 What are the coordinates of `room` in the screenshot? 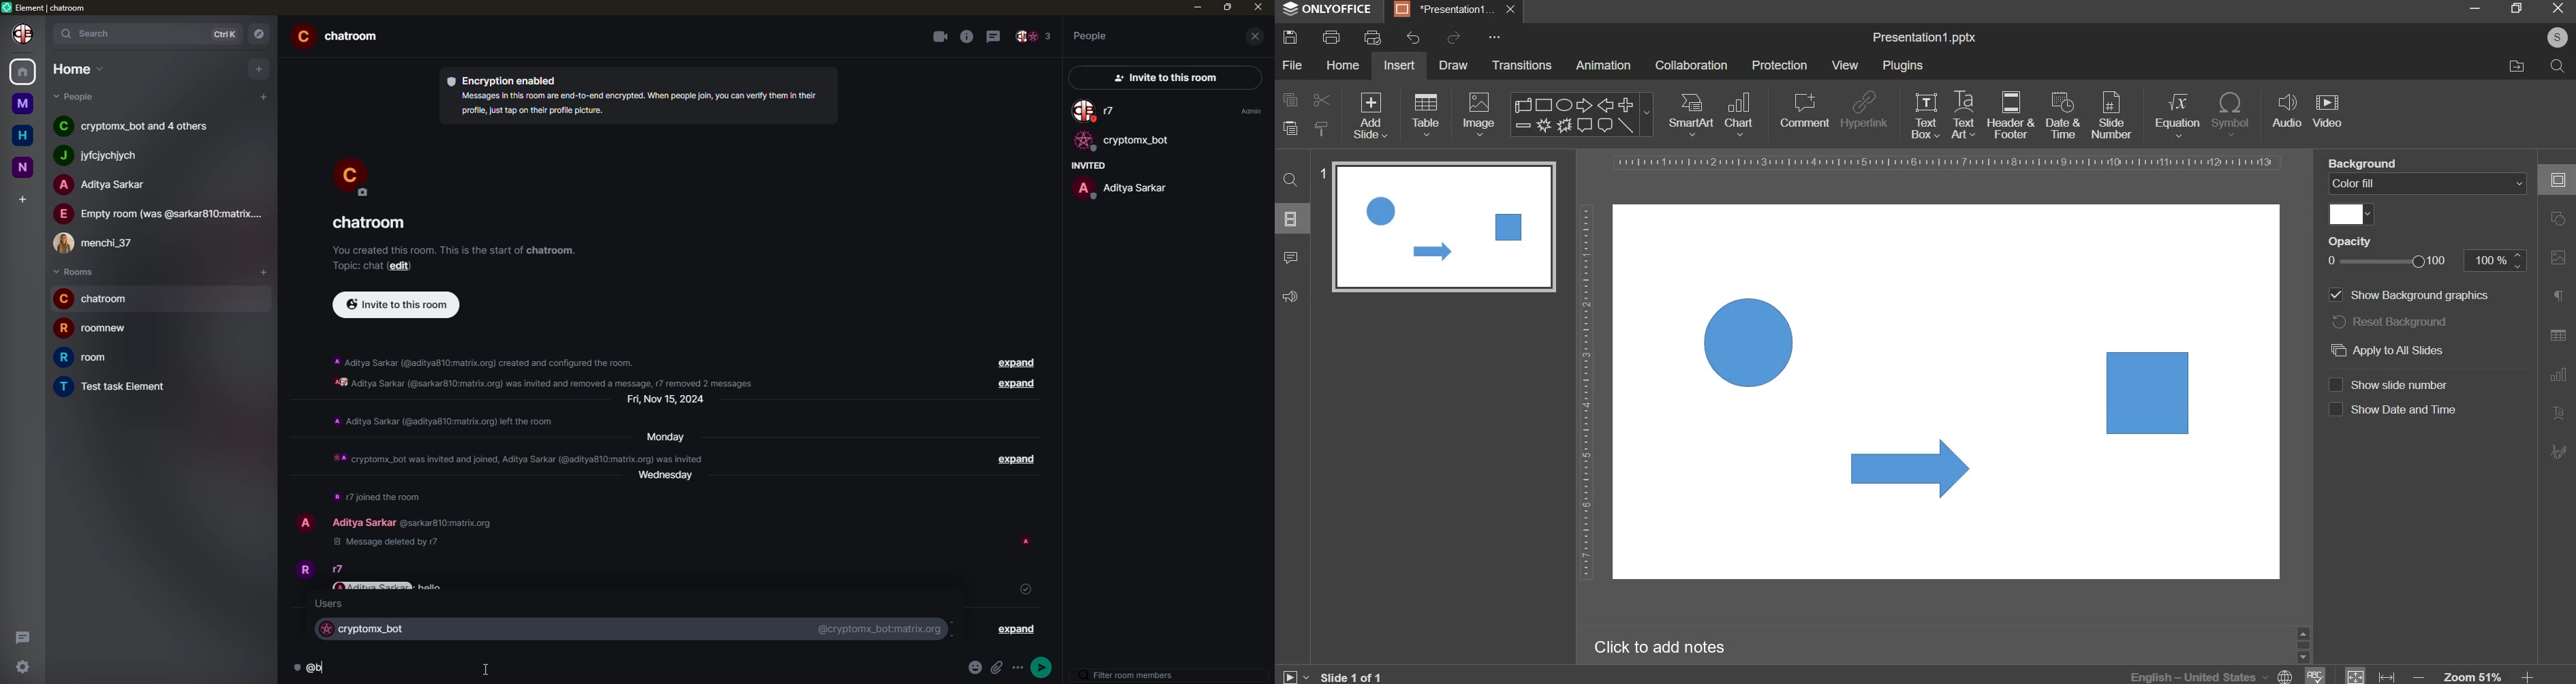 It's located at (94, 327).